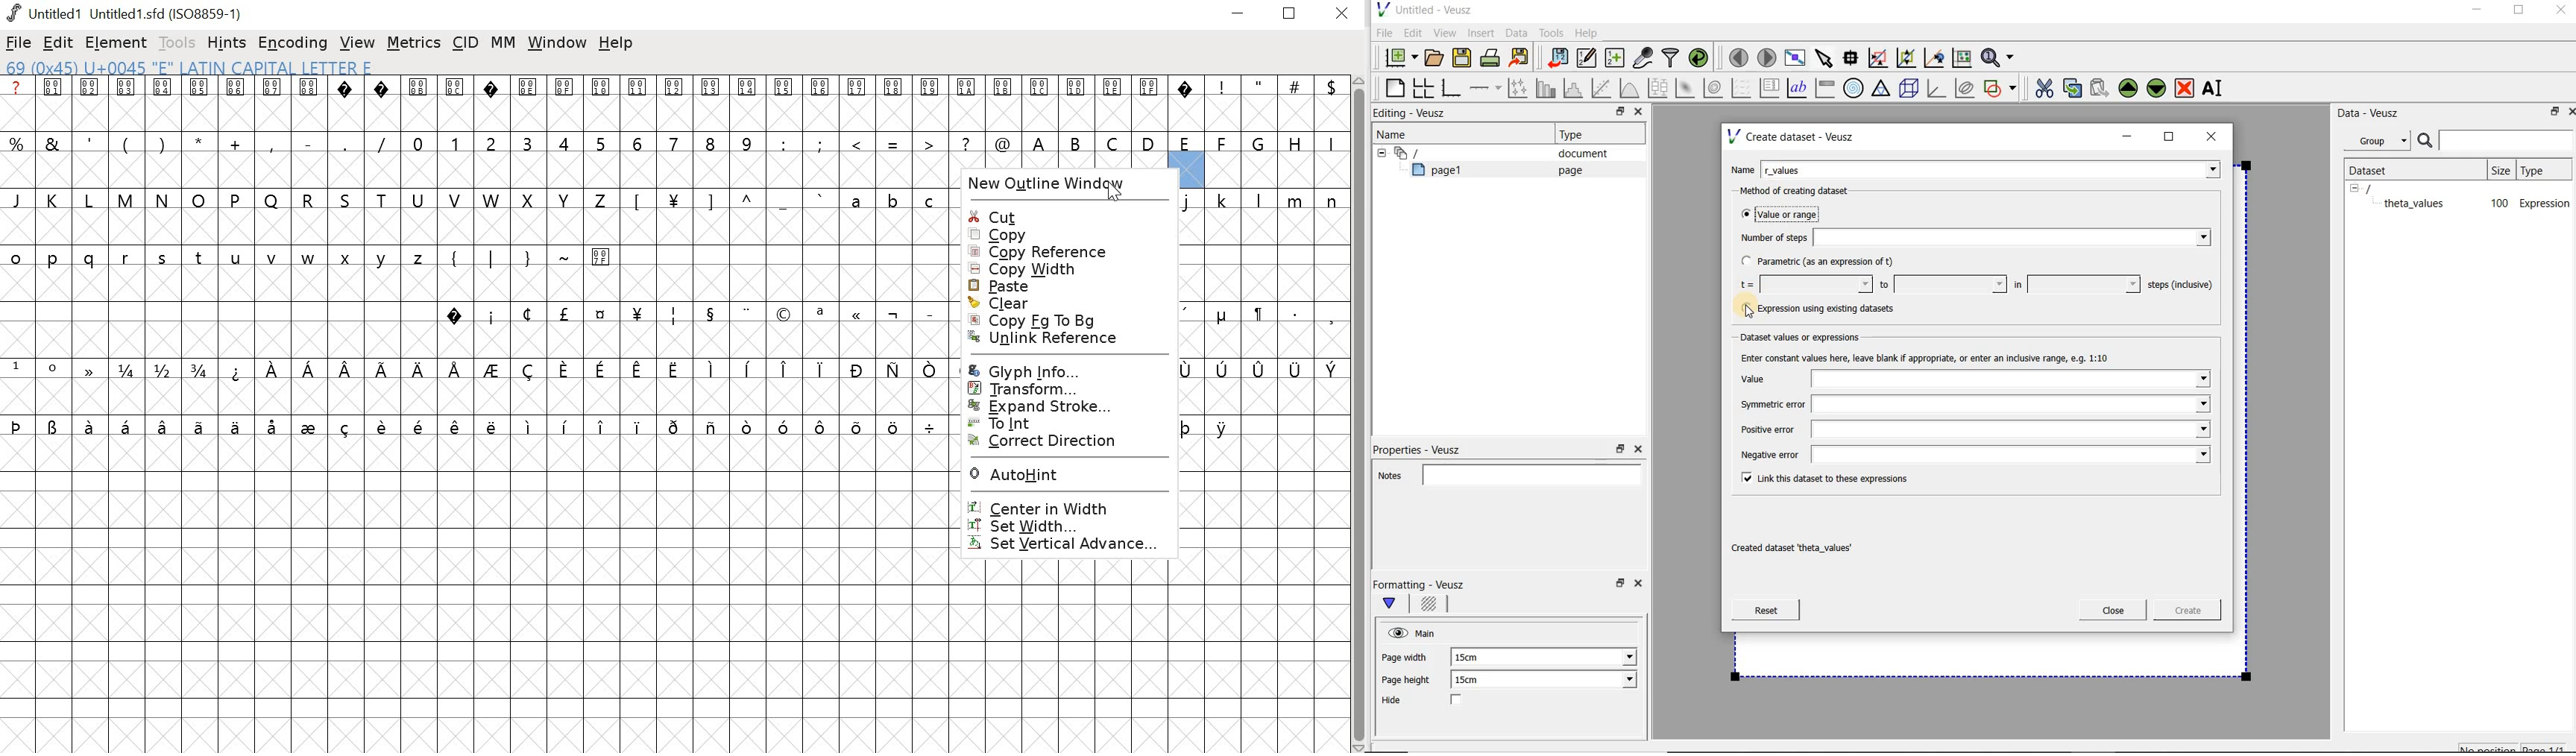 Image resolution: width=2576 pixels, height=756 pixels. Describe the element at coordinates (2216, 136) in the screenshot. I see `close` at that location.